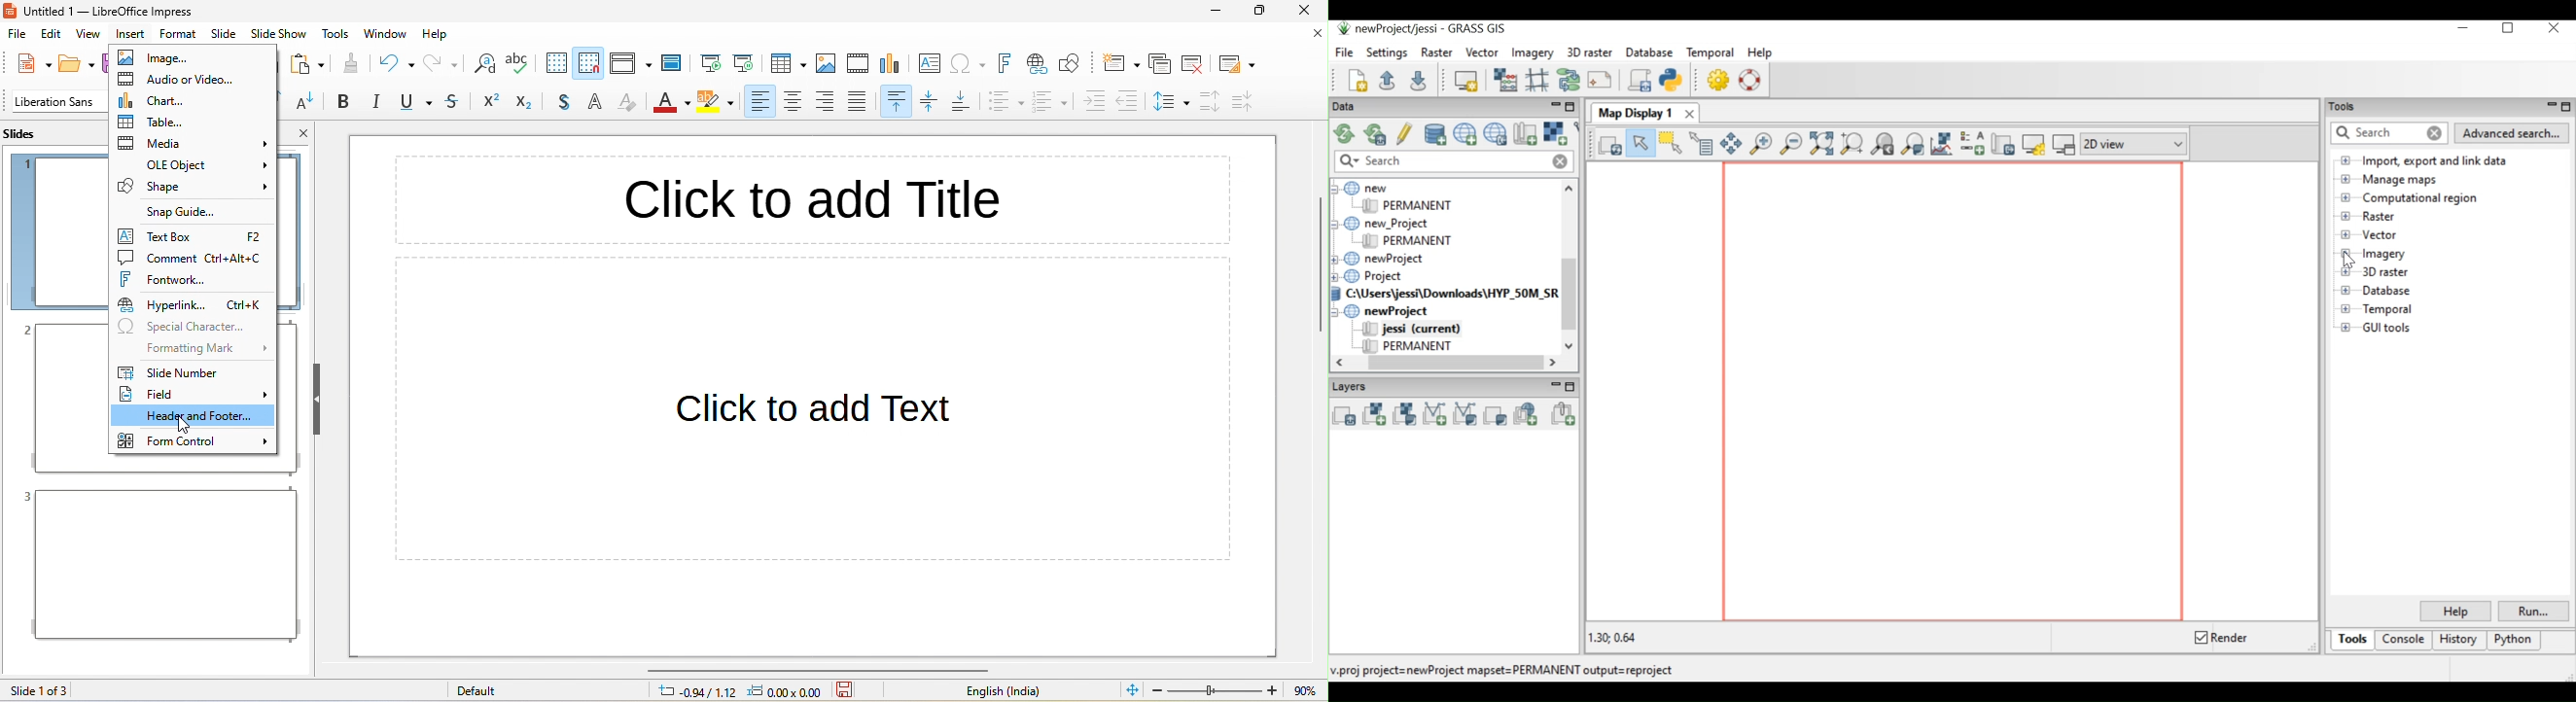 The width and height of the screenshot is (2576, 728). Describe the element at coordinates (519, 65) in the screenshot. I see `spelling` at that location.